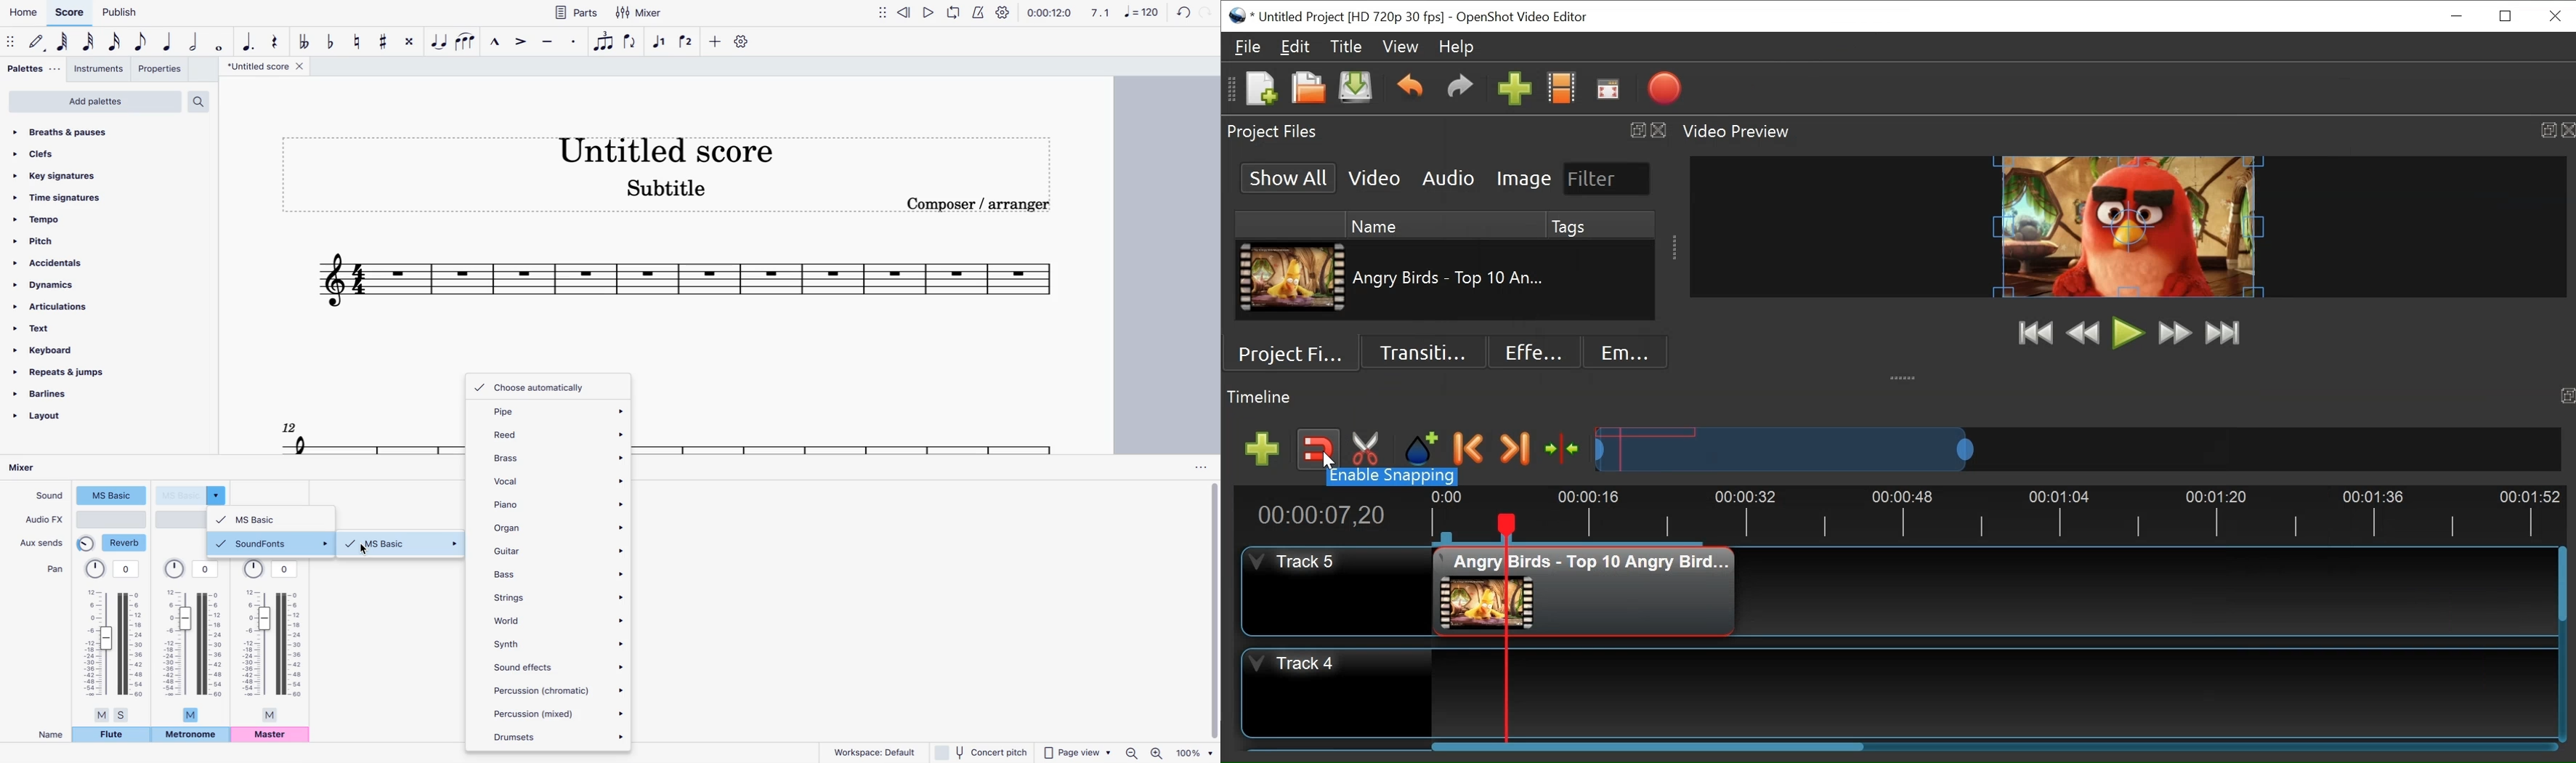  I want to click on drag handle, so click(1905, 376).